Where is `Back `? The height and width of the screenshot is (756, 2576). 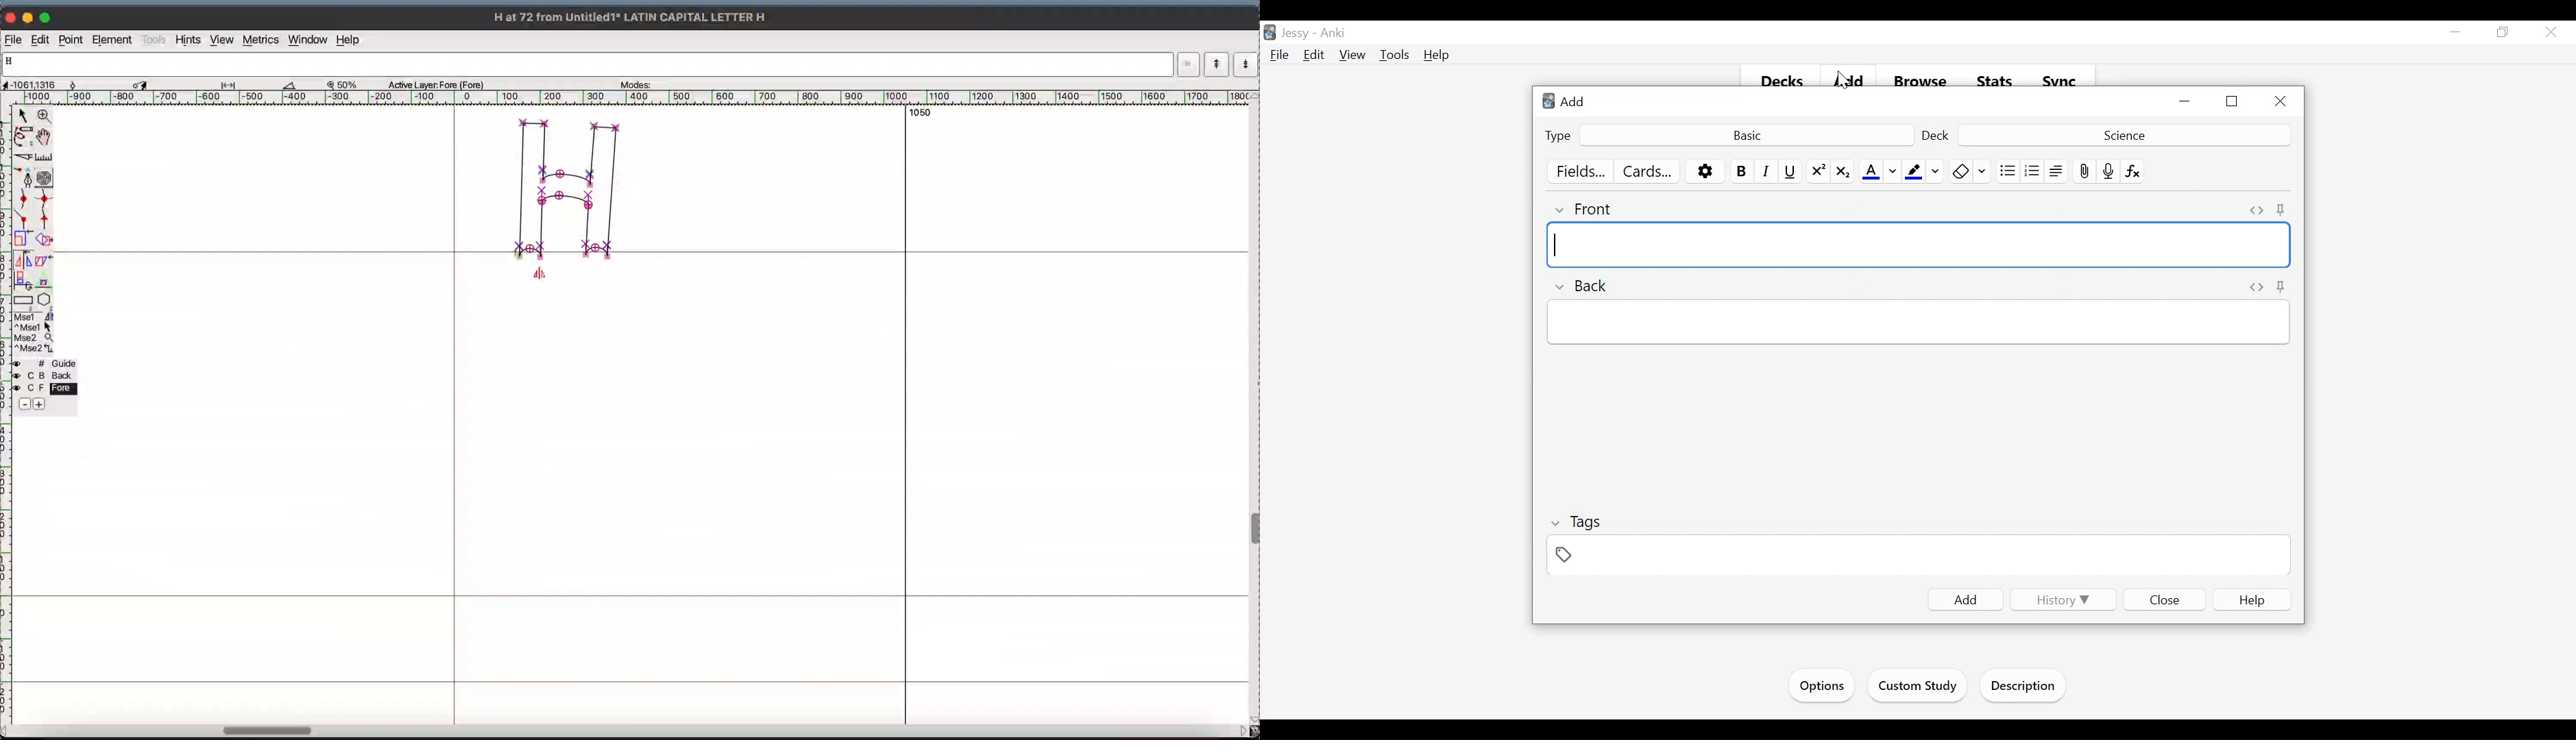
Back  is located at coordinates (1579, 286).